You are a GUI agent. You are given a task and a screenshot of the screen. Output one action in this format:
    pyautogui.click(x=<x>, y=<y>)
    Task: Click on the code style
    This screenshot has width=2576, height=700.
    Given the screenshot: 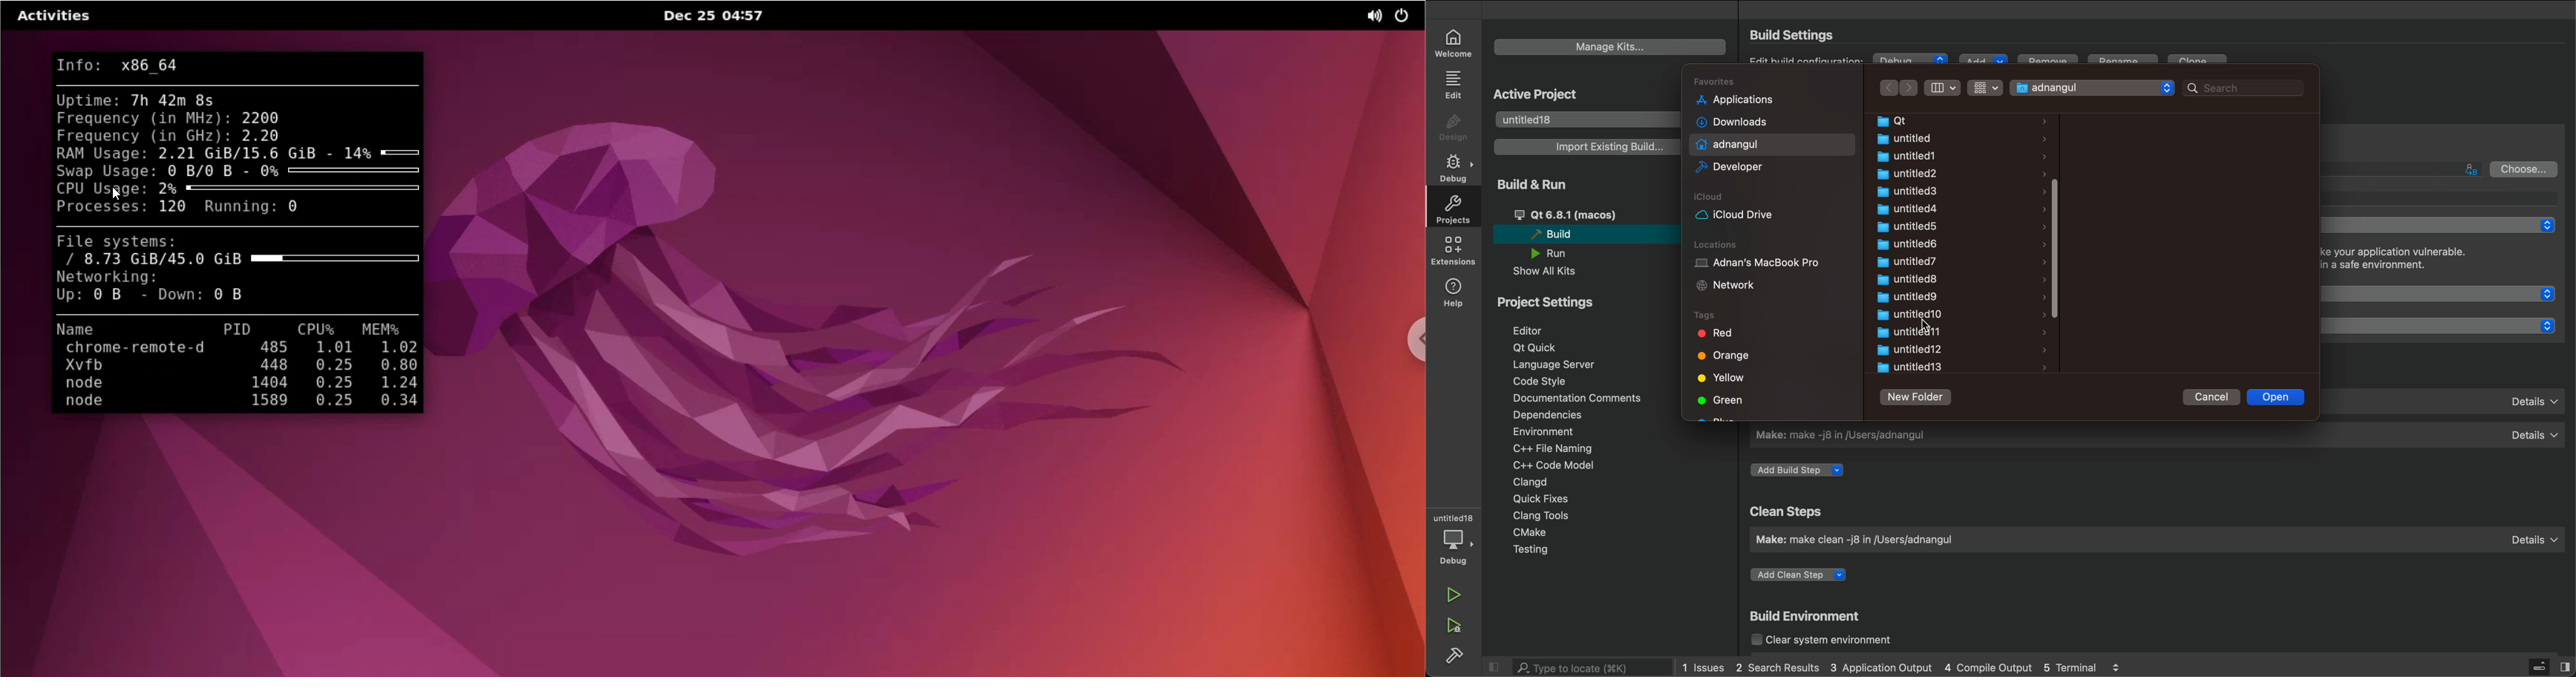 What is the action you would take?
    pyautogui.click(x=1540, y=382)
    